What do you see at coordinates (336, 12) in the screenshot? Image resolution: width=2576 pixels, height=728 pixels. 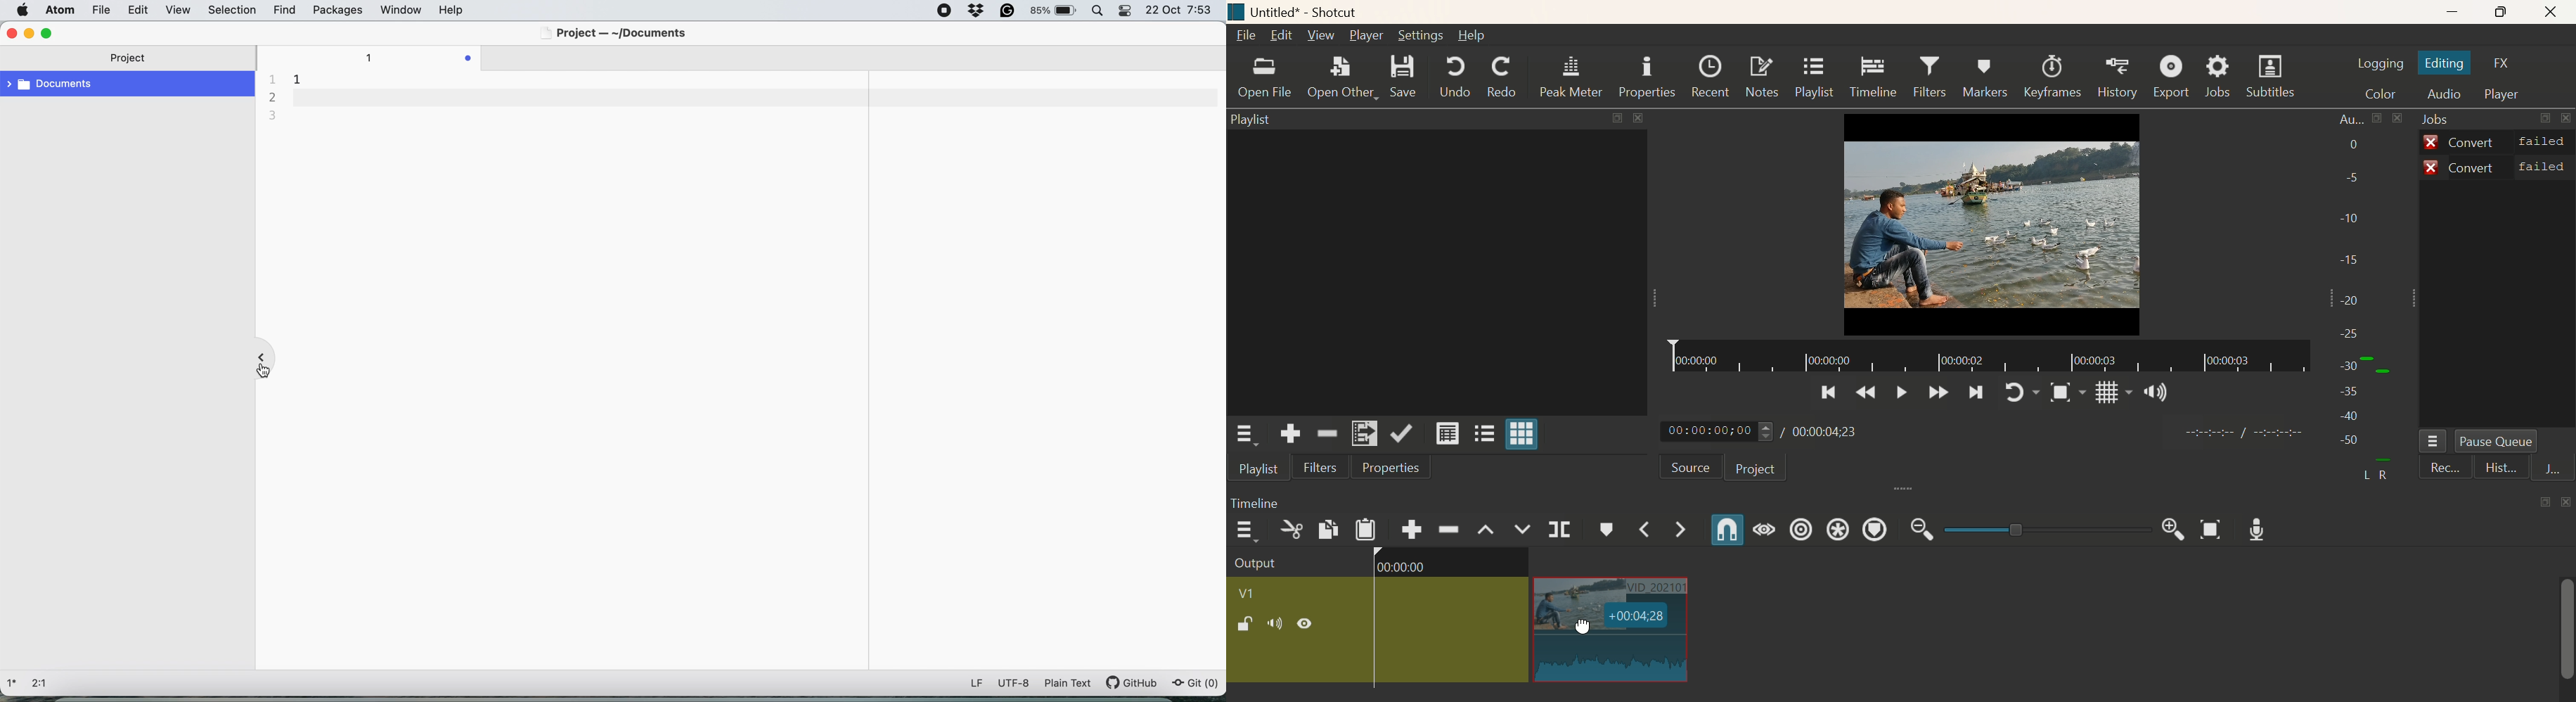 I see `packages` at bounding box center [336, 12].